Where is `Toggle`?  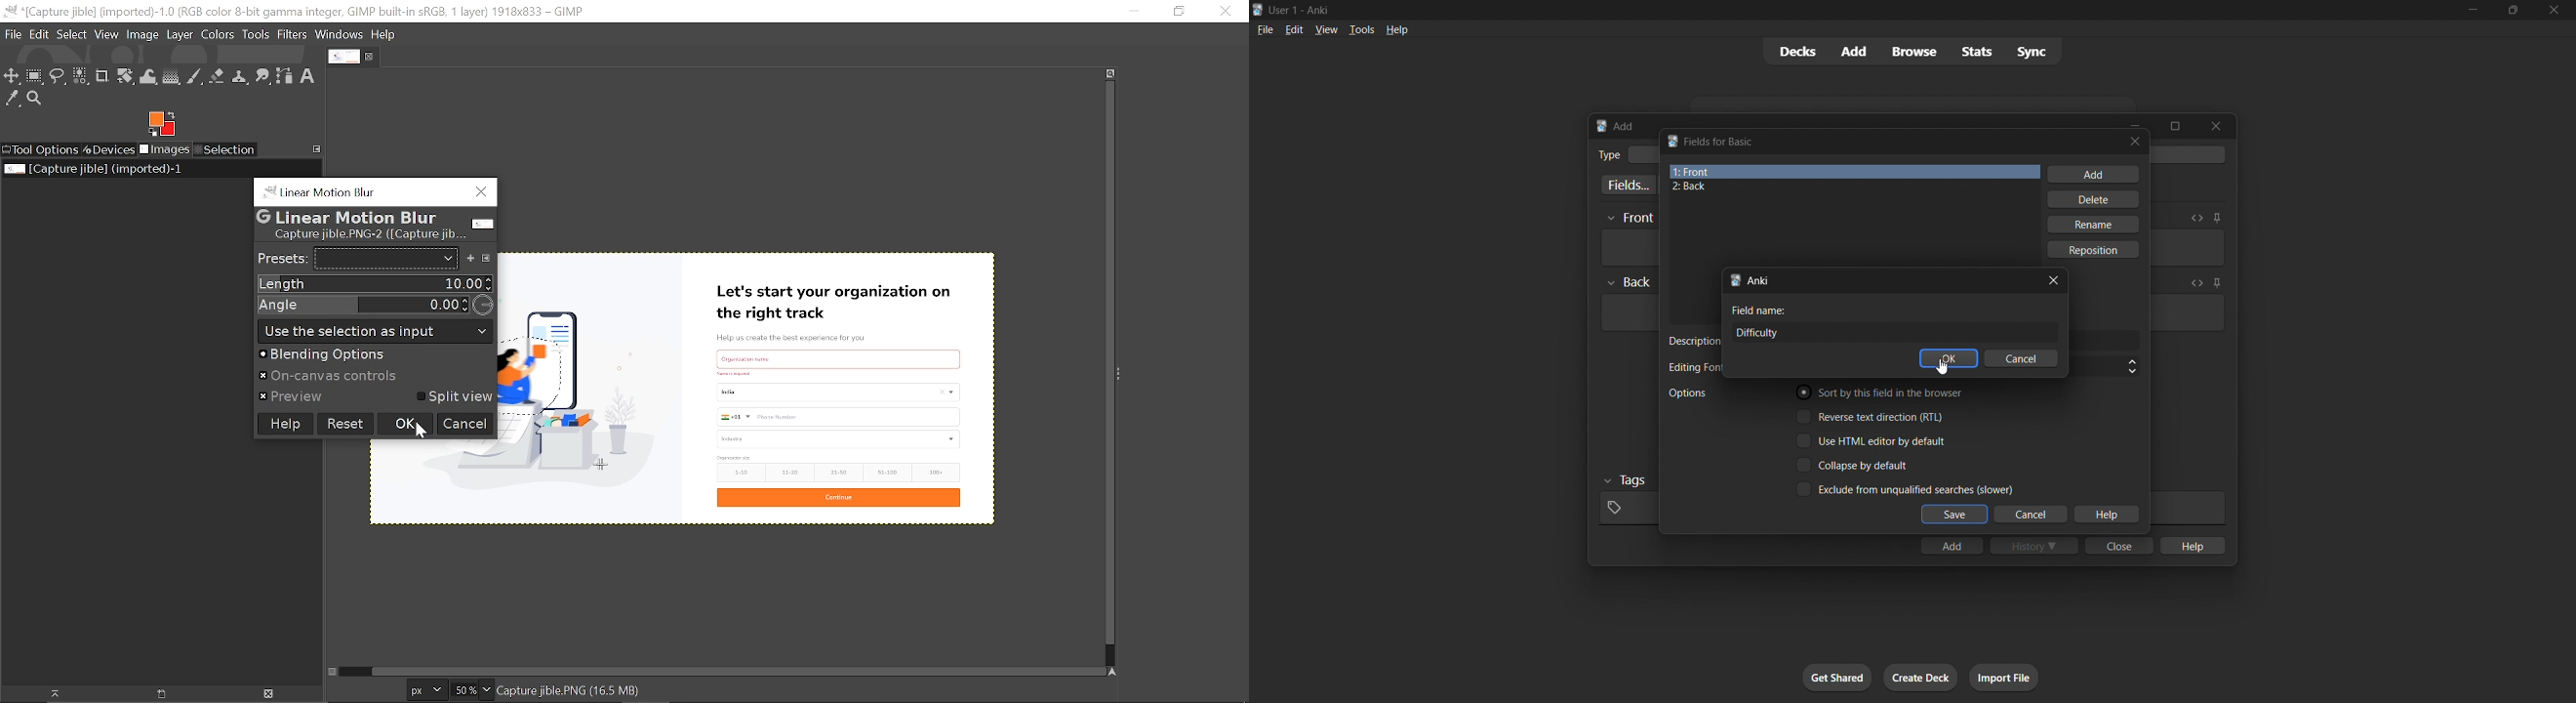
Toggle is located at coordinates (1872, 441).